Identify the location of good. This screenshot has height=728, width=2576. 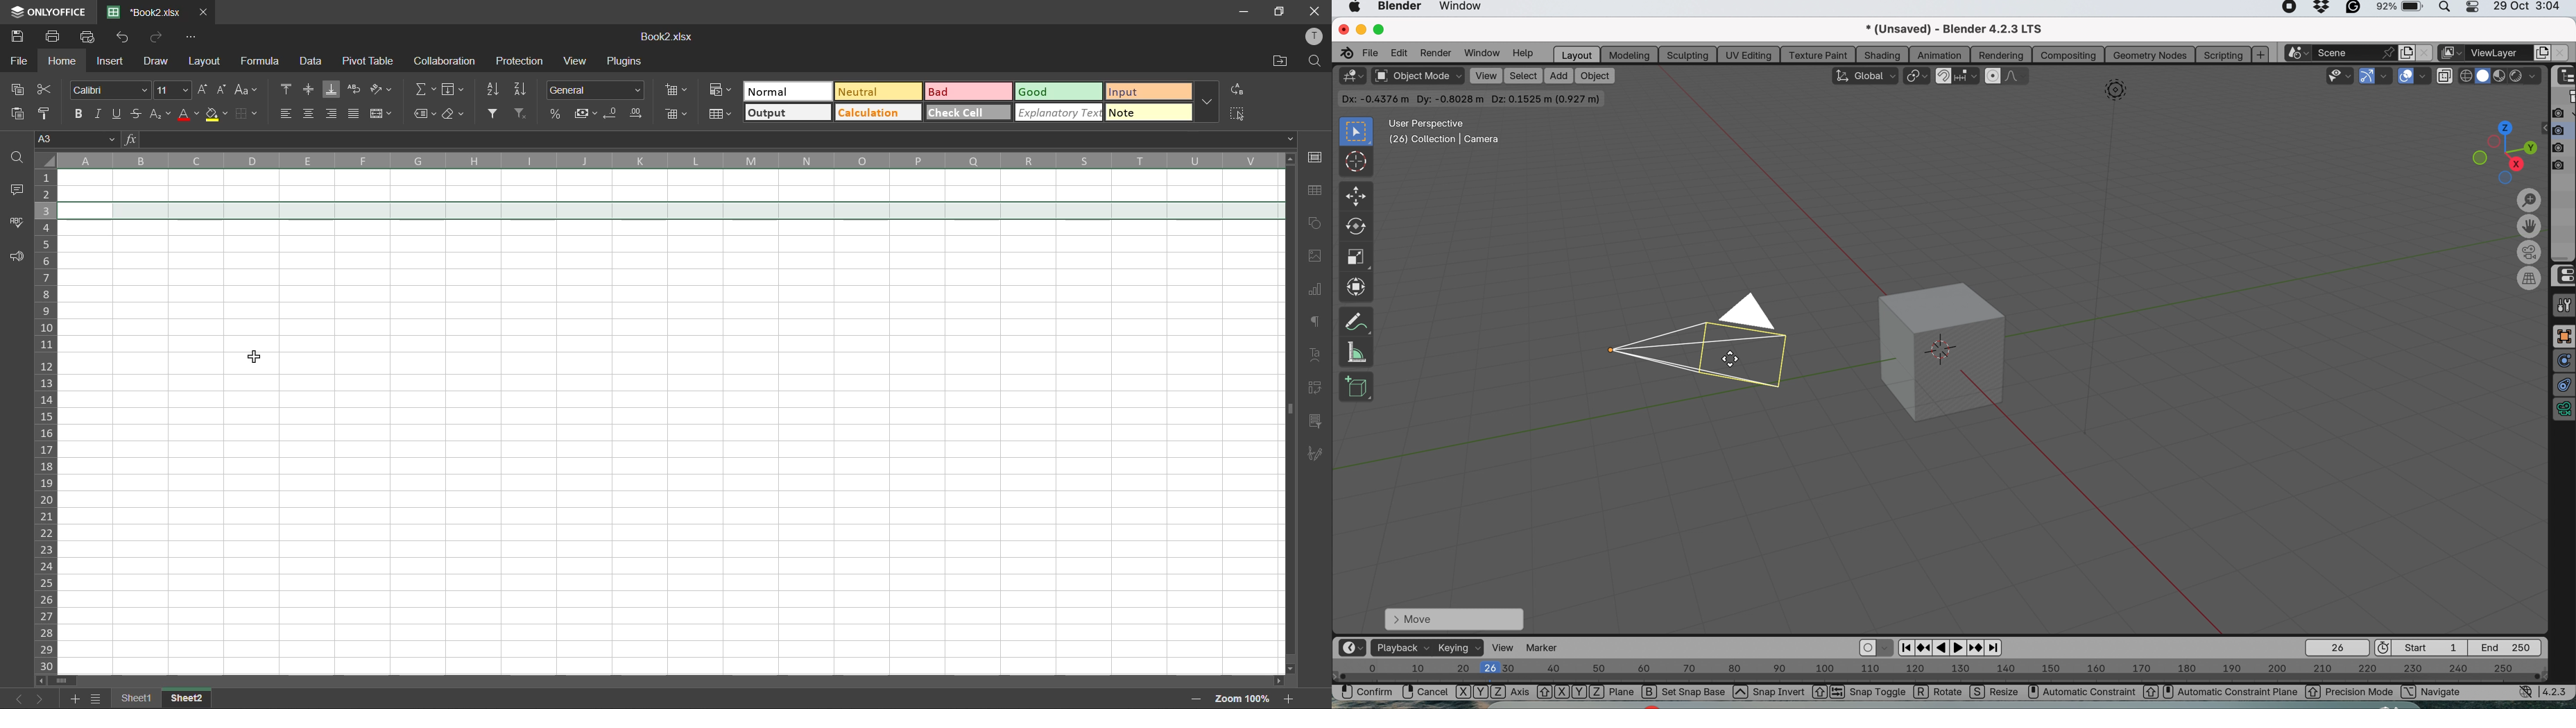
(1056, 92).